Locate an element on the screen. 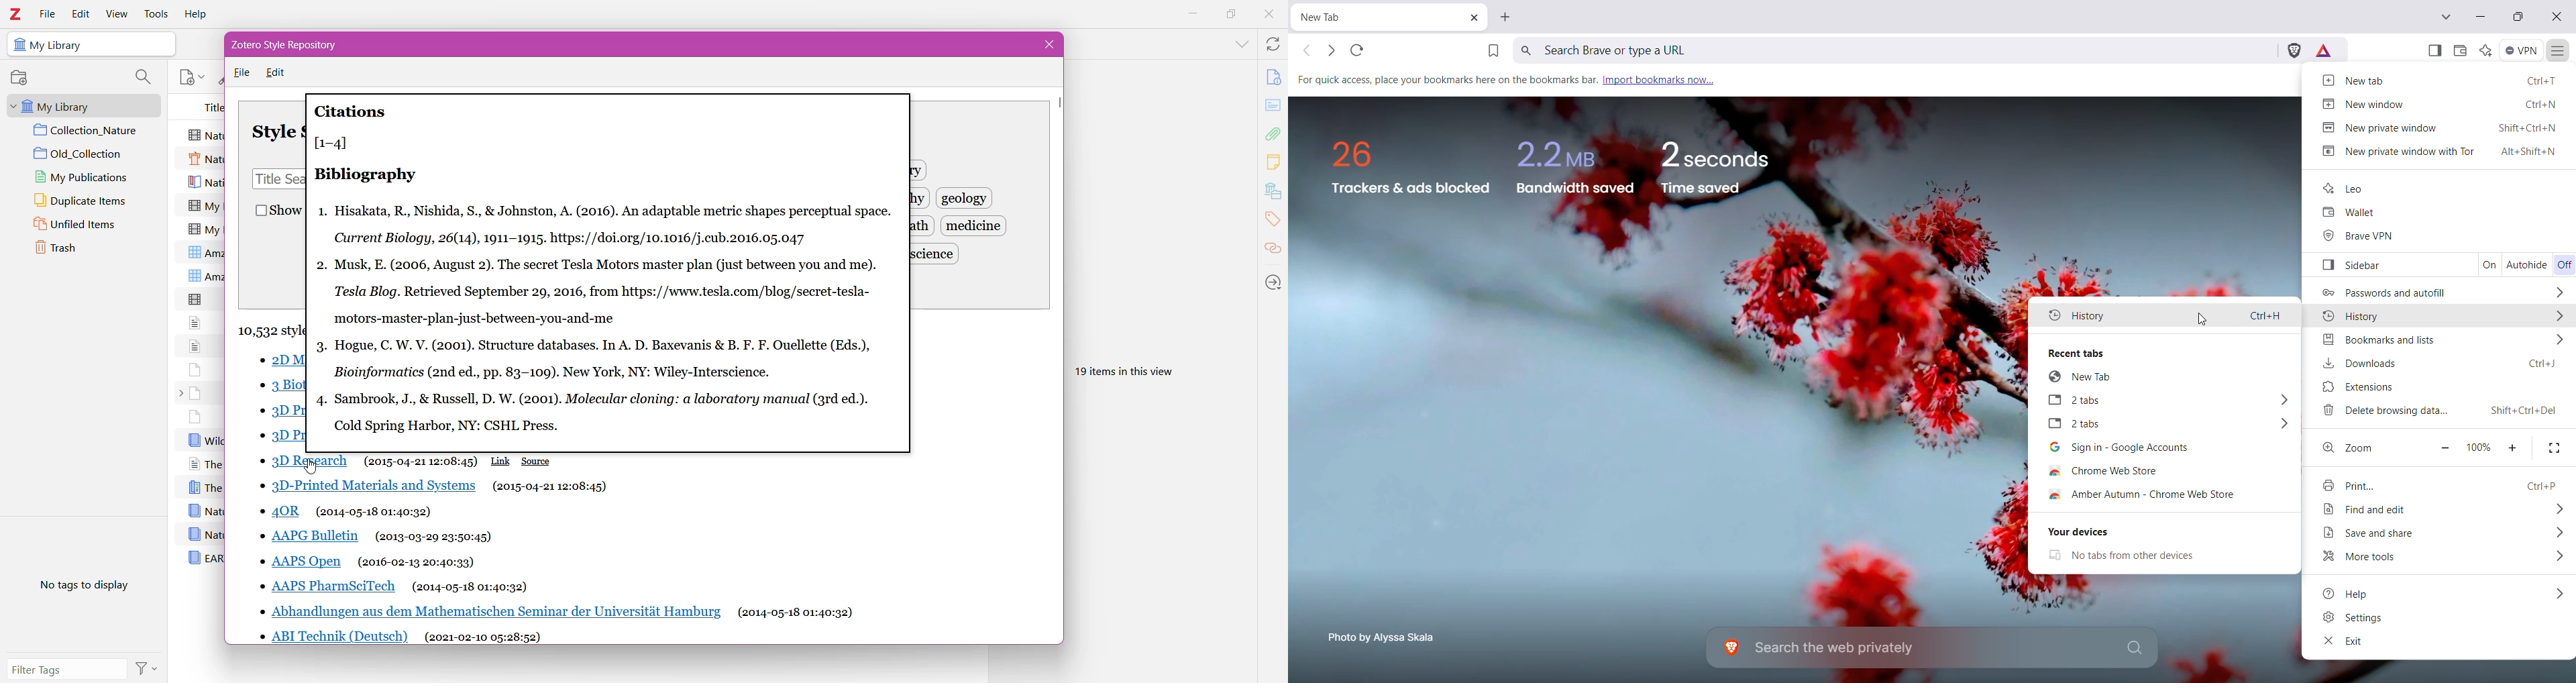 The height and width of the screenshot is (700, 2576). Zotero is located at coordinates (17, 13).